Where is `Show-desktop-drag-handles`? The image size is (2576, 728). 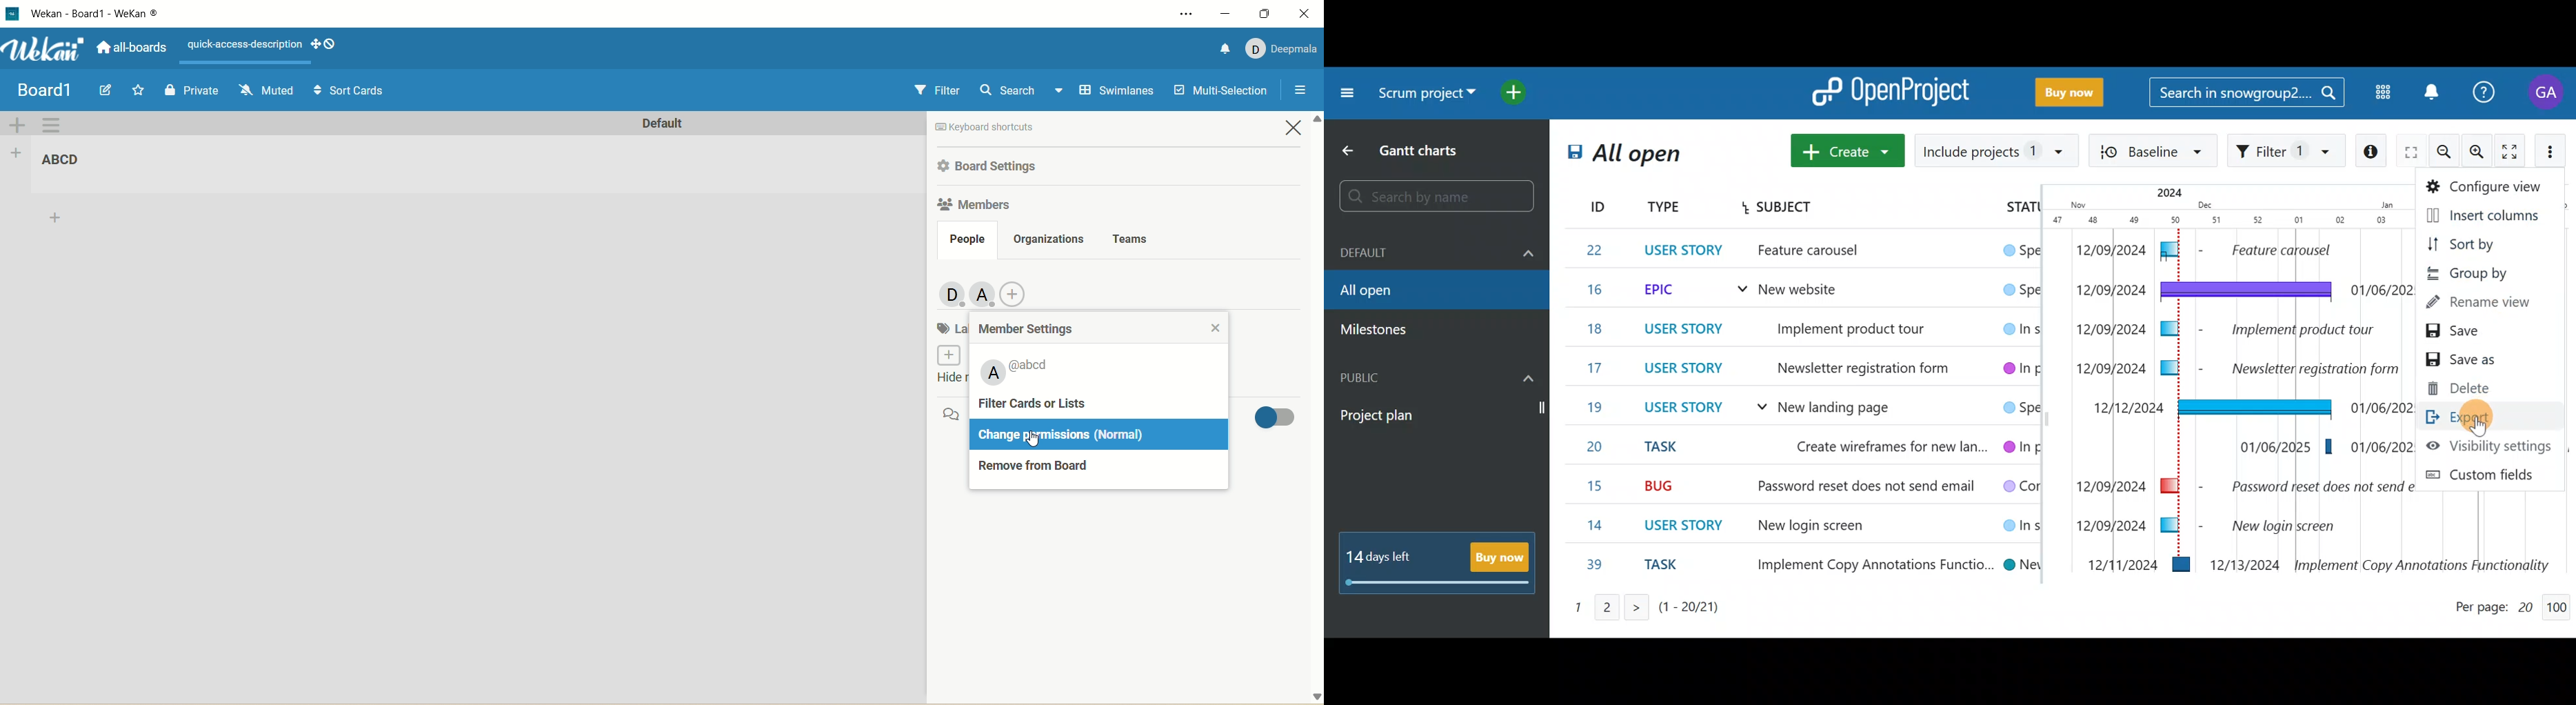
Show-desktop-drag-handles is located at coordinates (332, 44).